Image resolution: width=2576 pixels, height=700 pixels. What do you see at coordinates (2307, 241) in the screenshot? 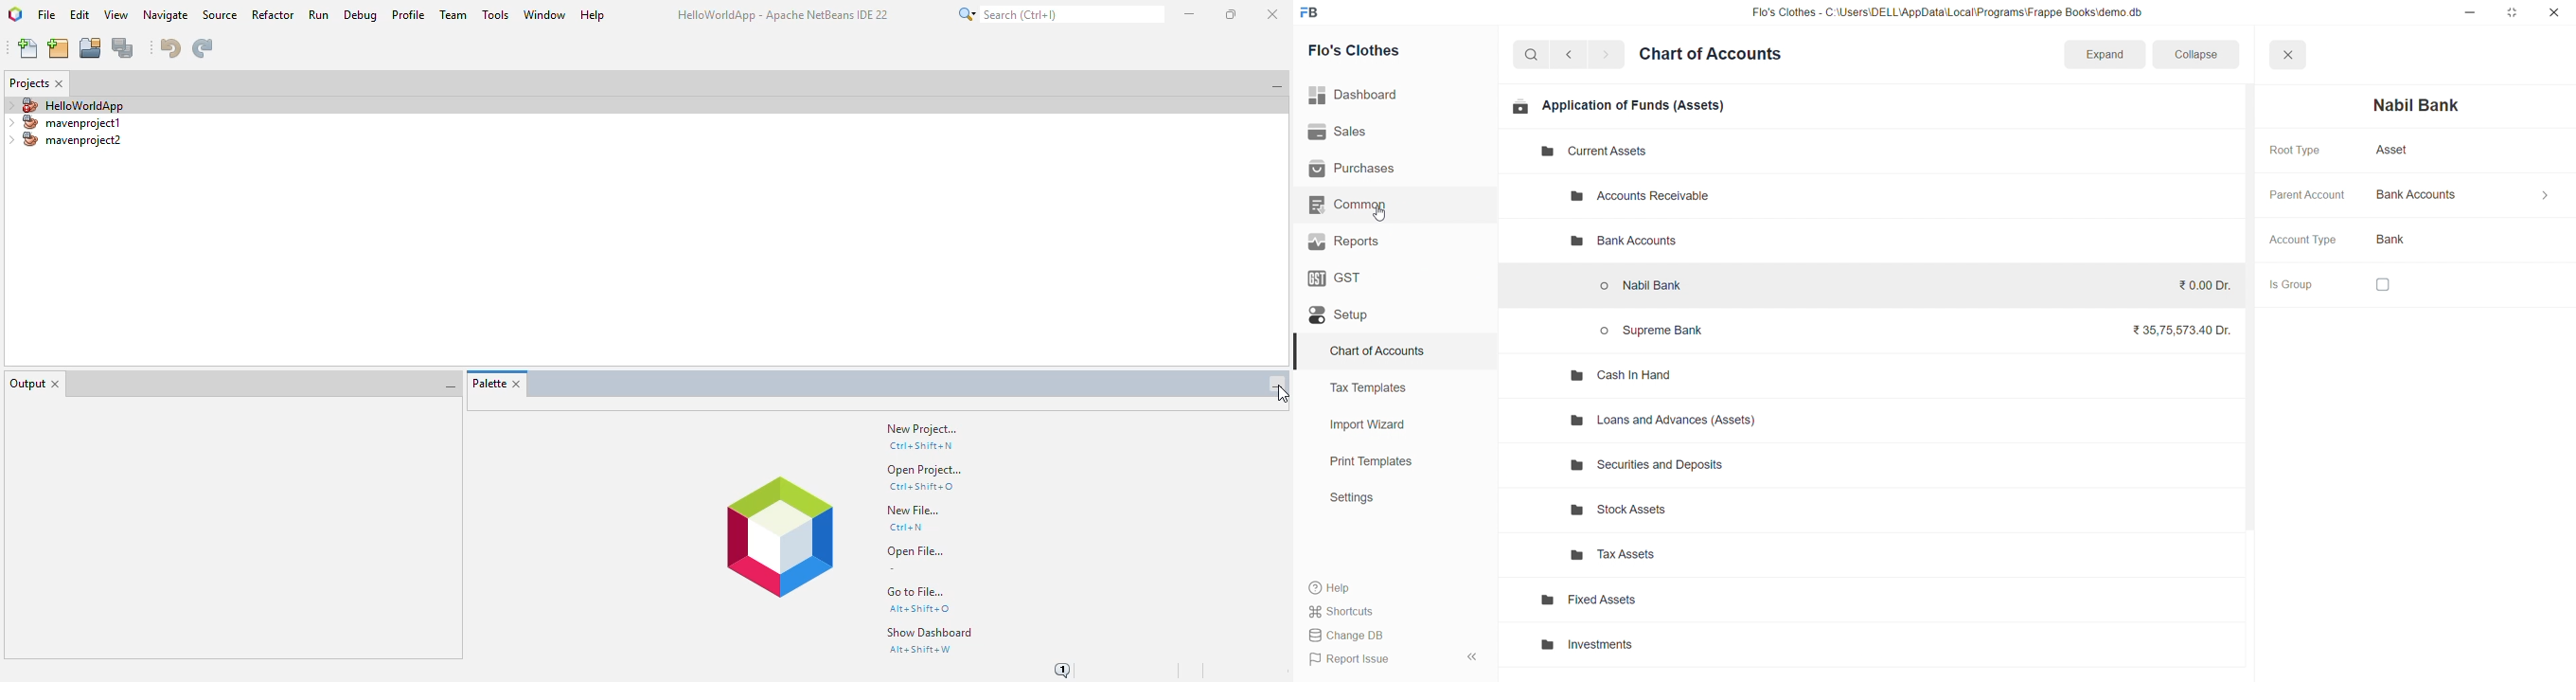
I see `Account Type` at bounding box center [2307, 241].